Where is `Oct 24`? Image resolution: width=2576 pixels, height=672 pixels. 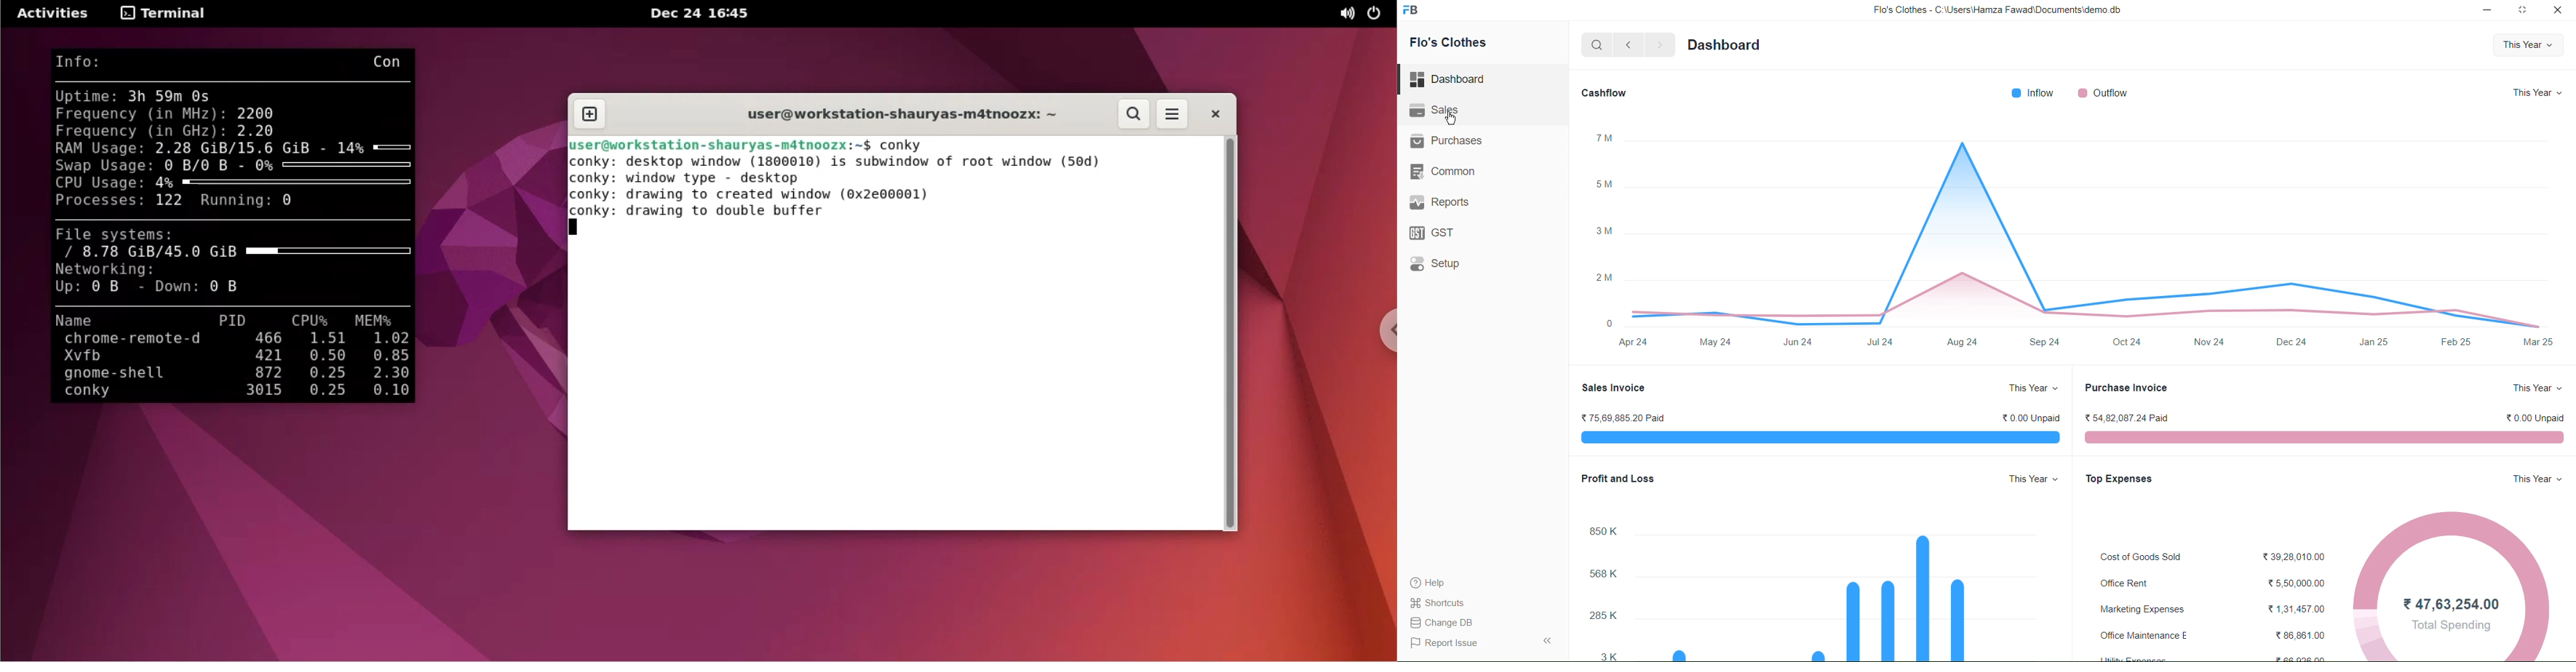
Oct 24 is located at coordinates (2126, 339).